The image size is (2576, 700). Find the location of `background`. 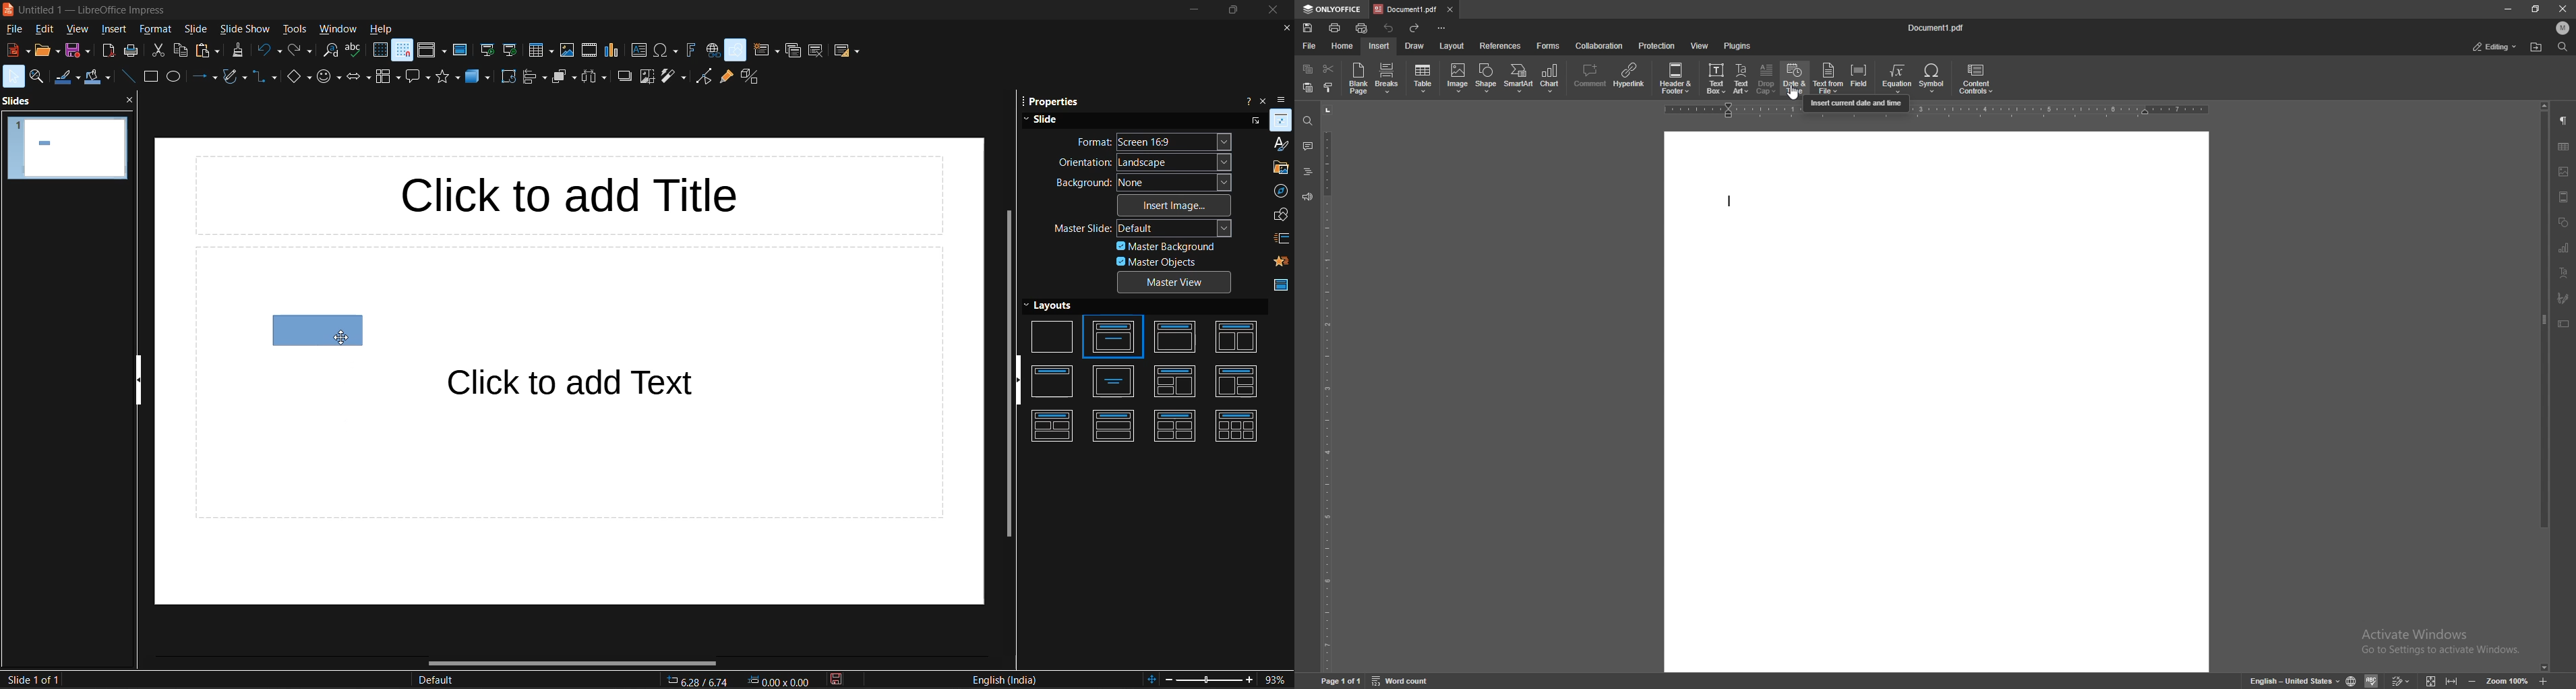

background is located at coordinates (1144, 183).